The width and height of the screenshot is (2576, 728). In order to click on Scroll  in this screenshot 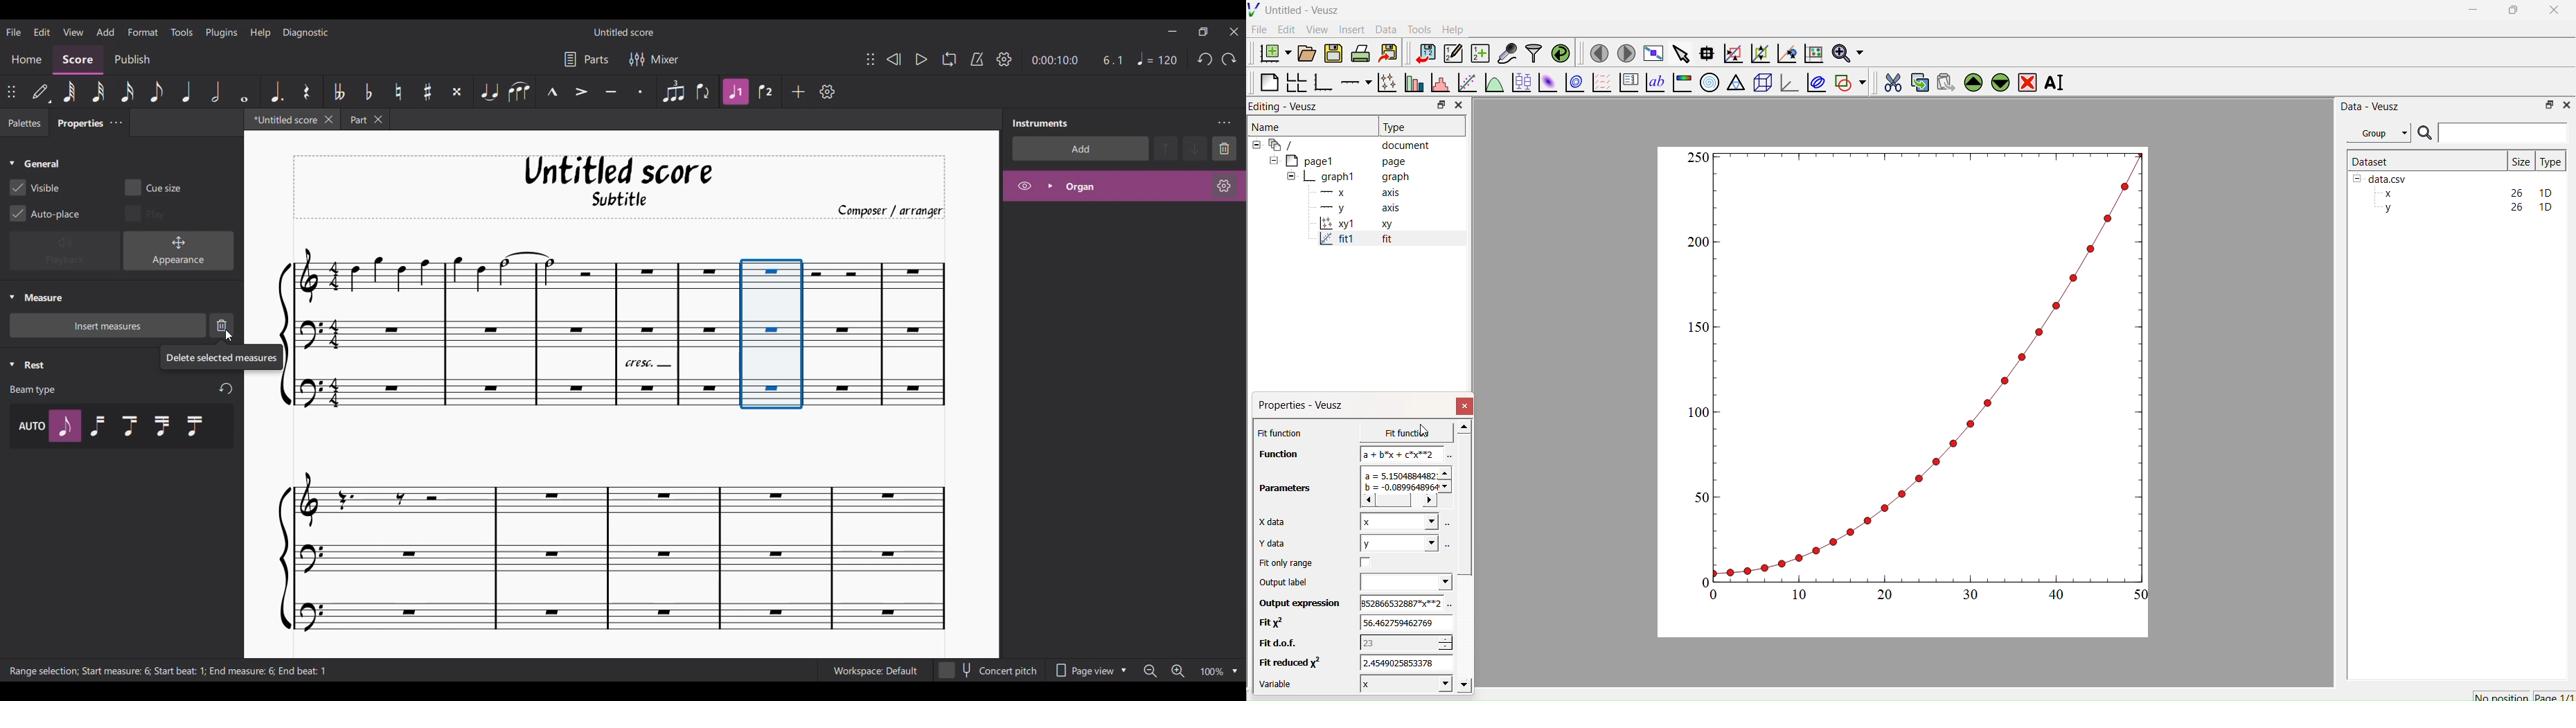, I will do `click(1465, 558)`.